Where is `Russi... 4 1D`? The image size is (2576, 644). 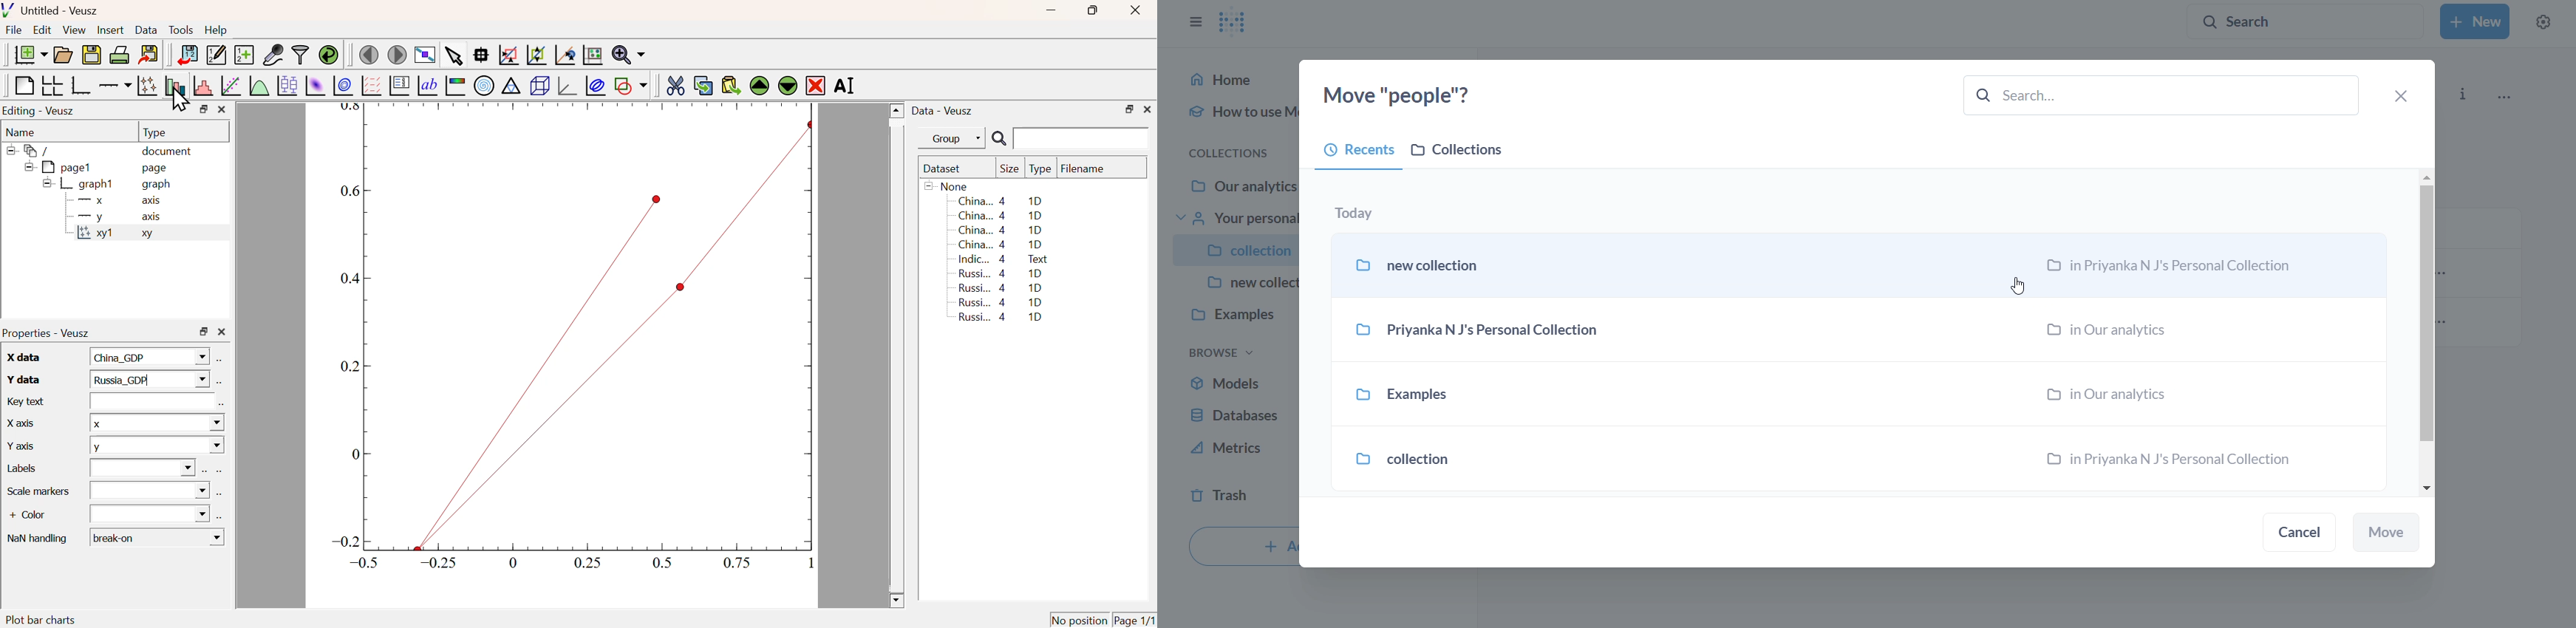
Russi... 4 1D is located at coordinates (998, 302).